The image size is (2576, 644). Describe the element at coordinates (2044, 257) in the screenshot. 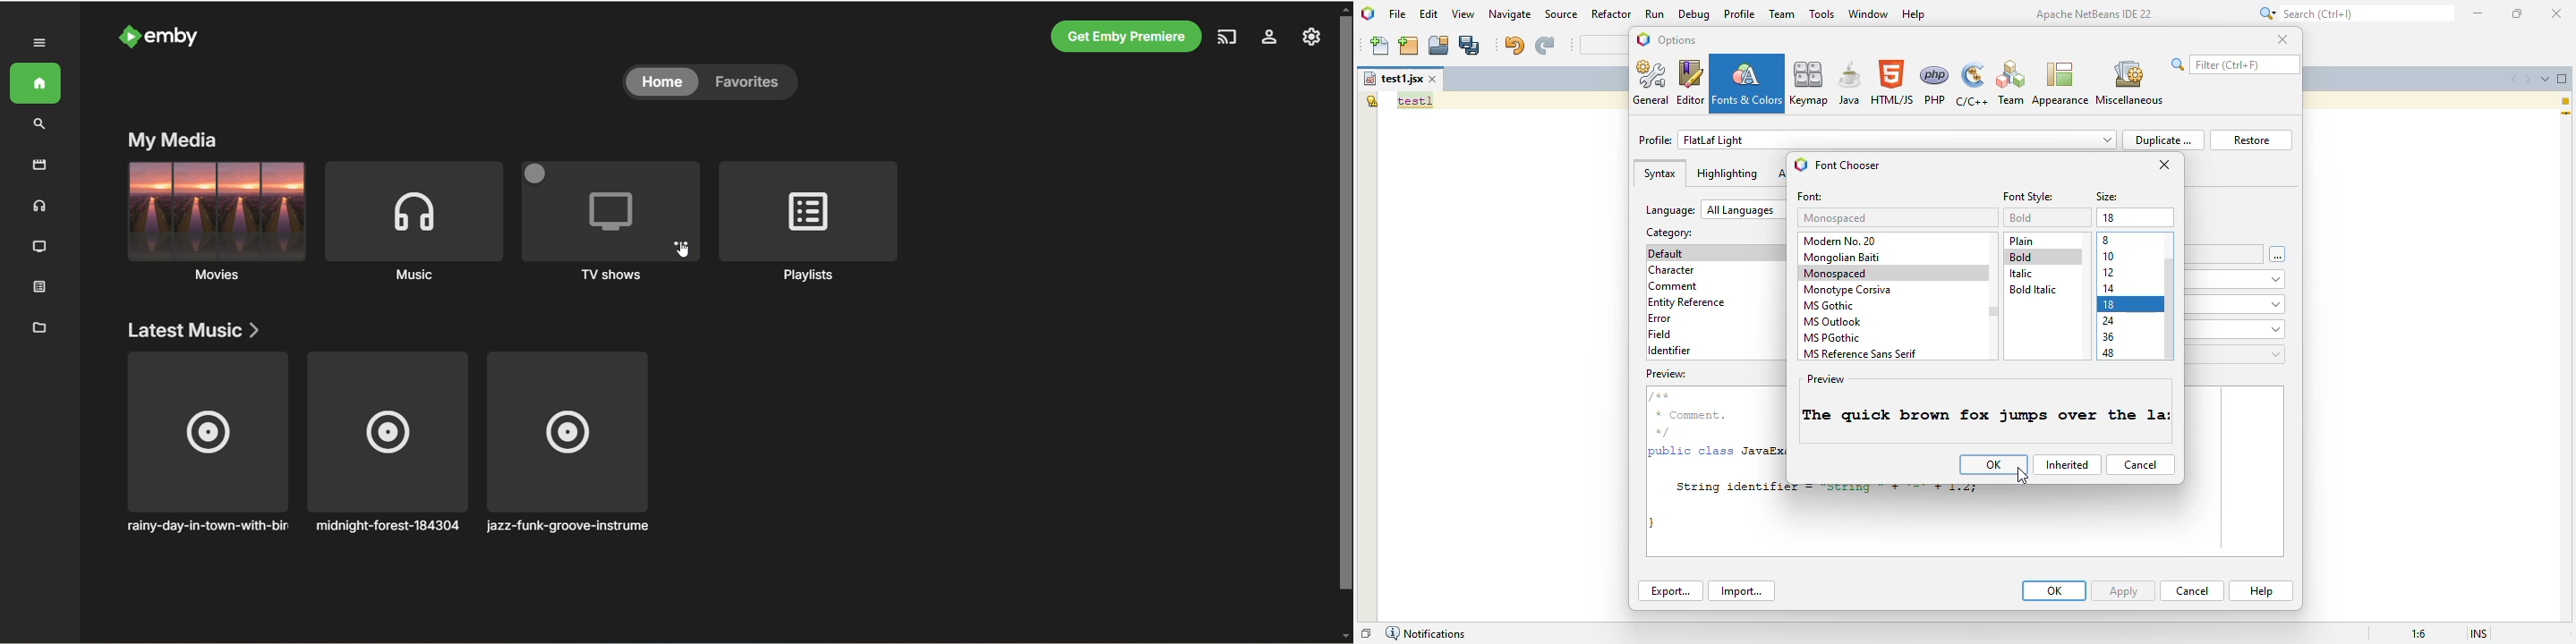

I see `bold selected` at that location.